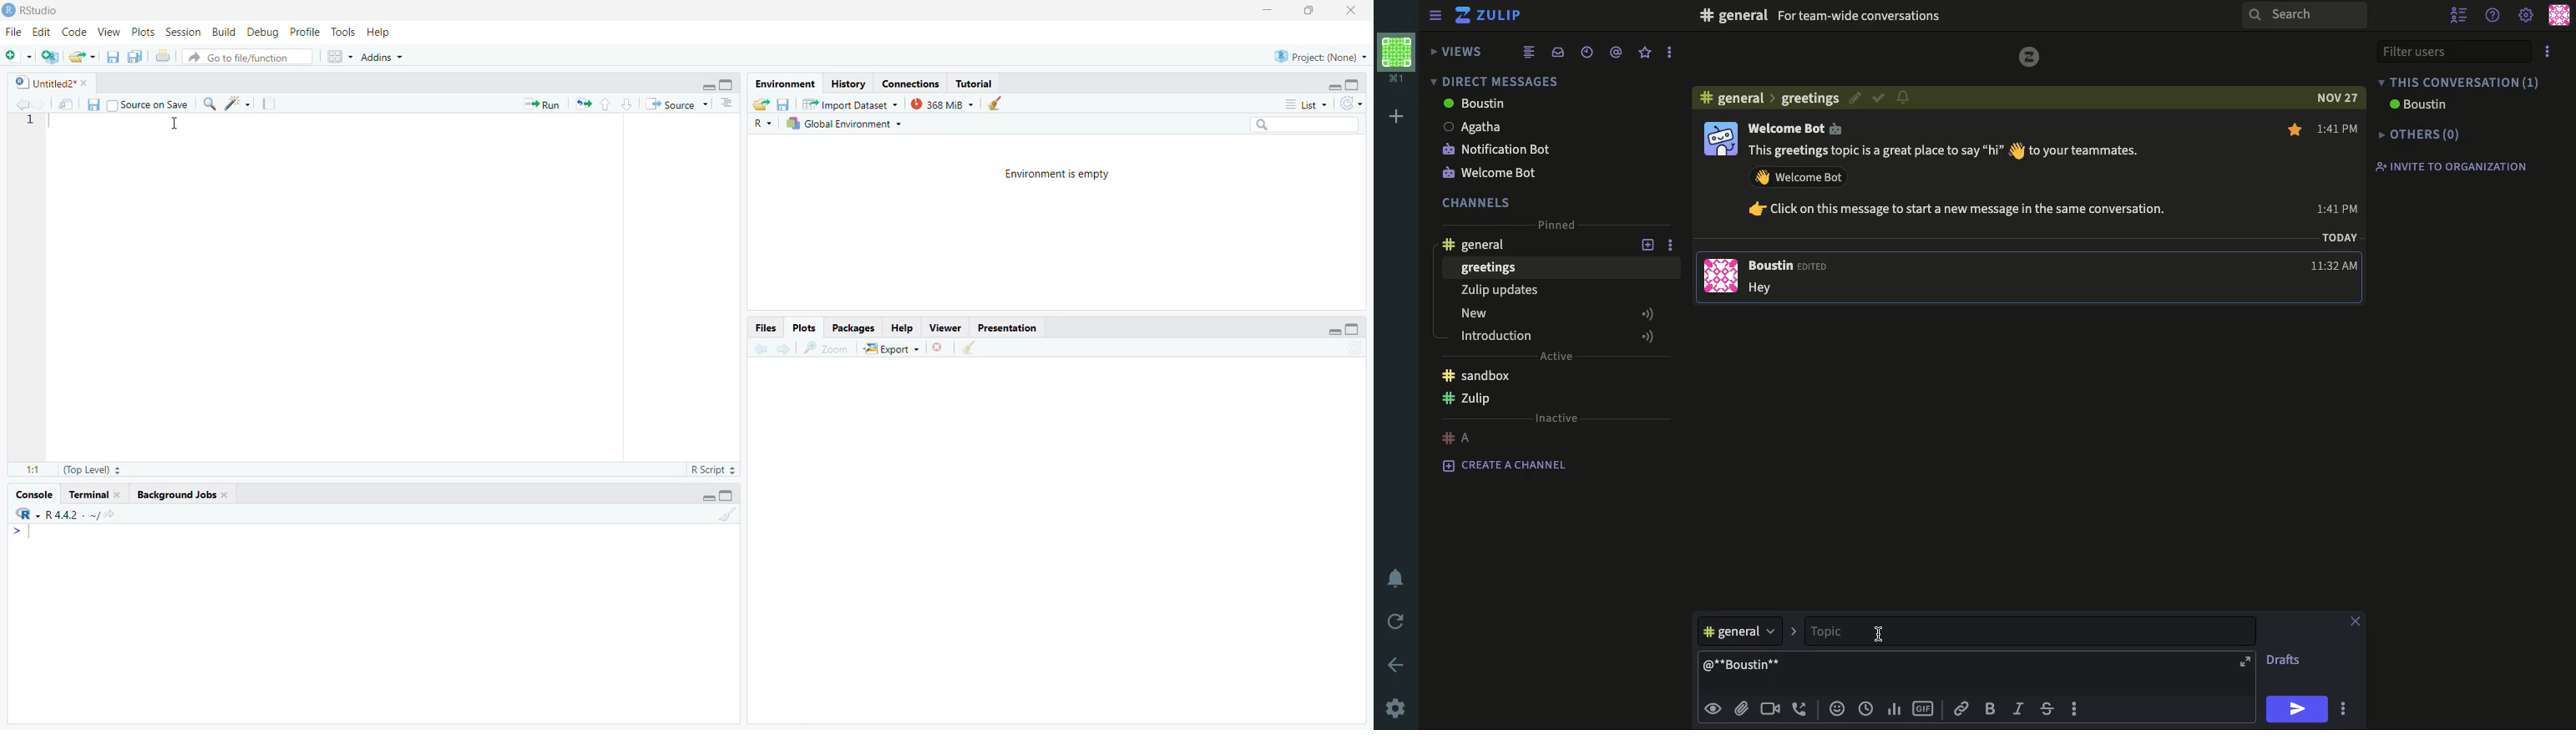  What do you see at coordinates (947, 328) in the screenshot?
I see `viewer` at bounding box center [947, 328].